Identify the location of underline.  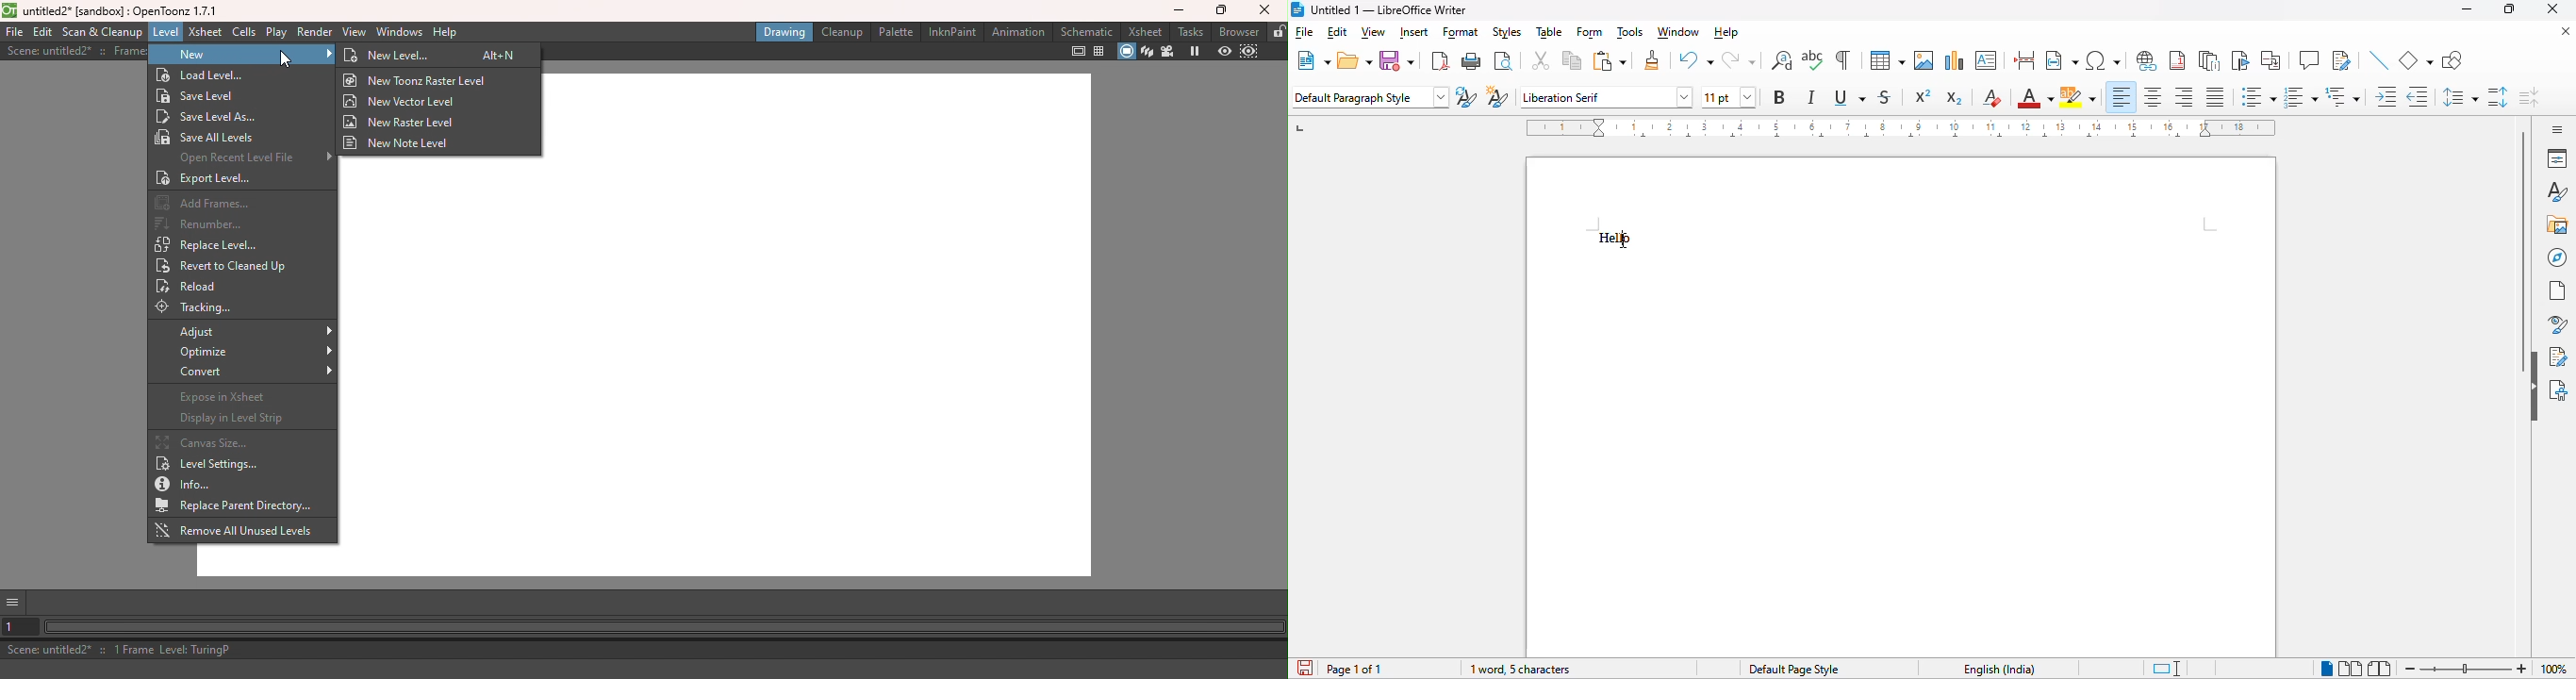
(1851, 98).